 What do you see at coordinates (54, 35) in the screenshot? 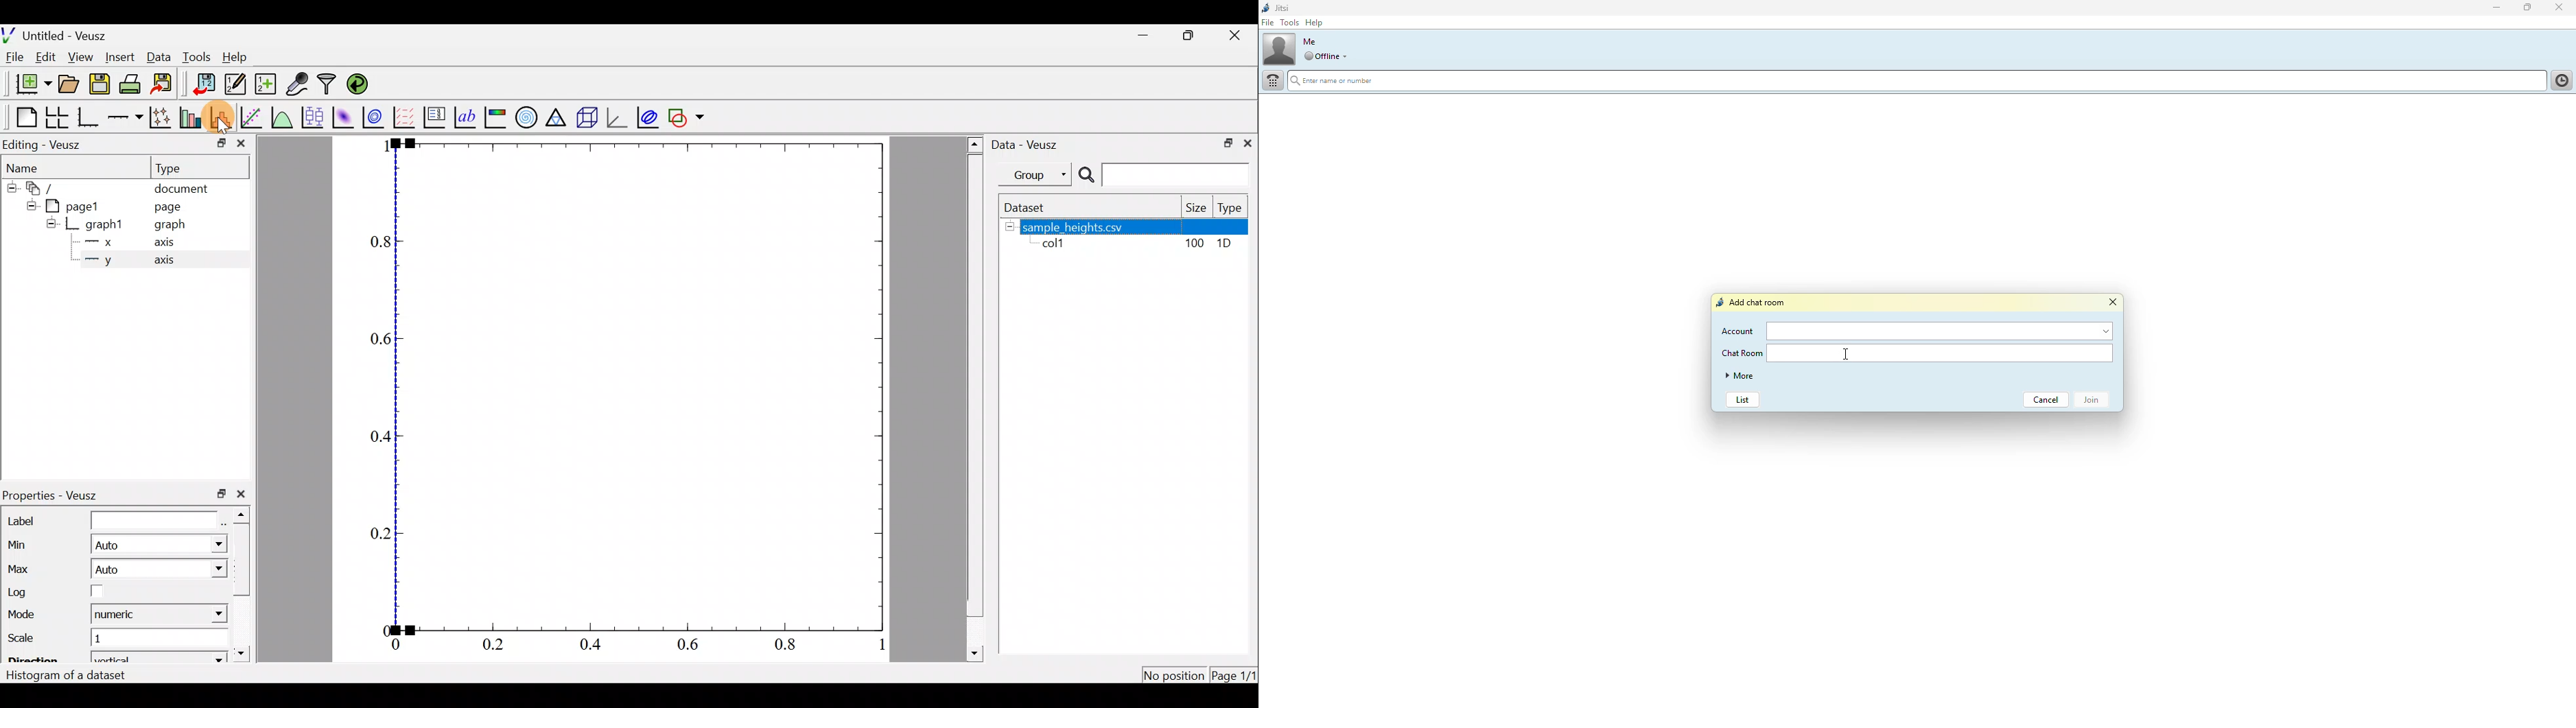
I see `Untitled - Veusz` at bounding box center [54, 35].